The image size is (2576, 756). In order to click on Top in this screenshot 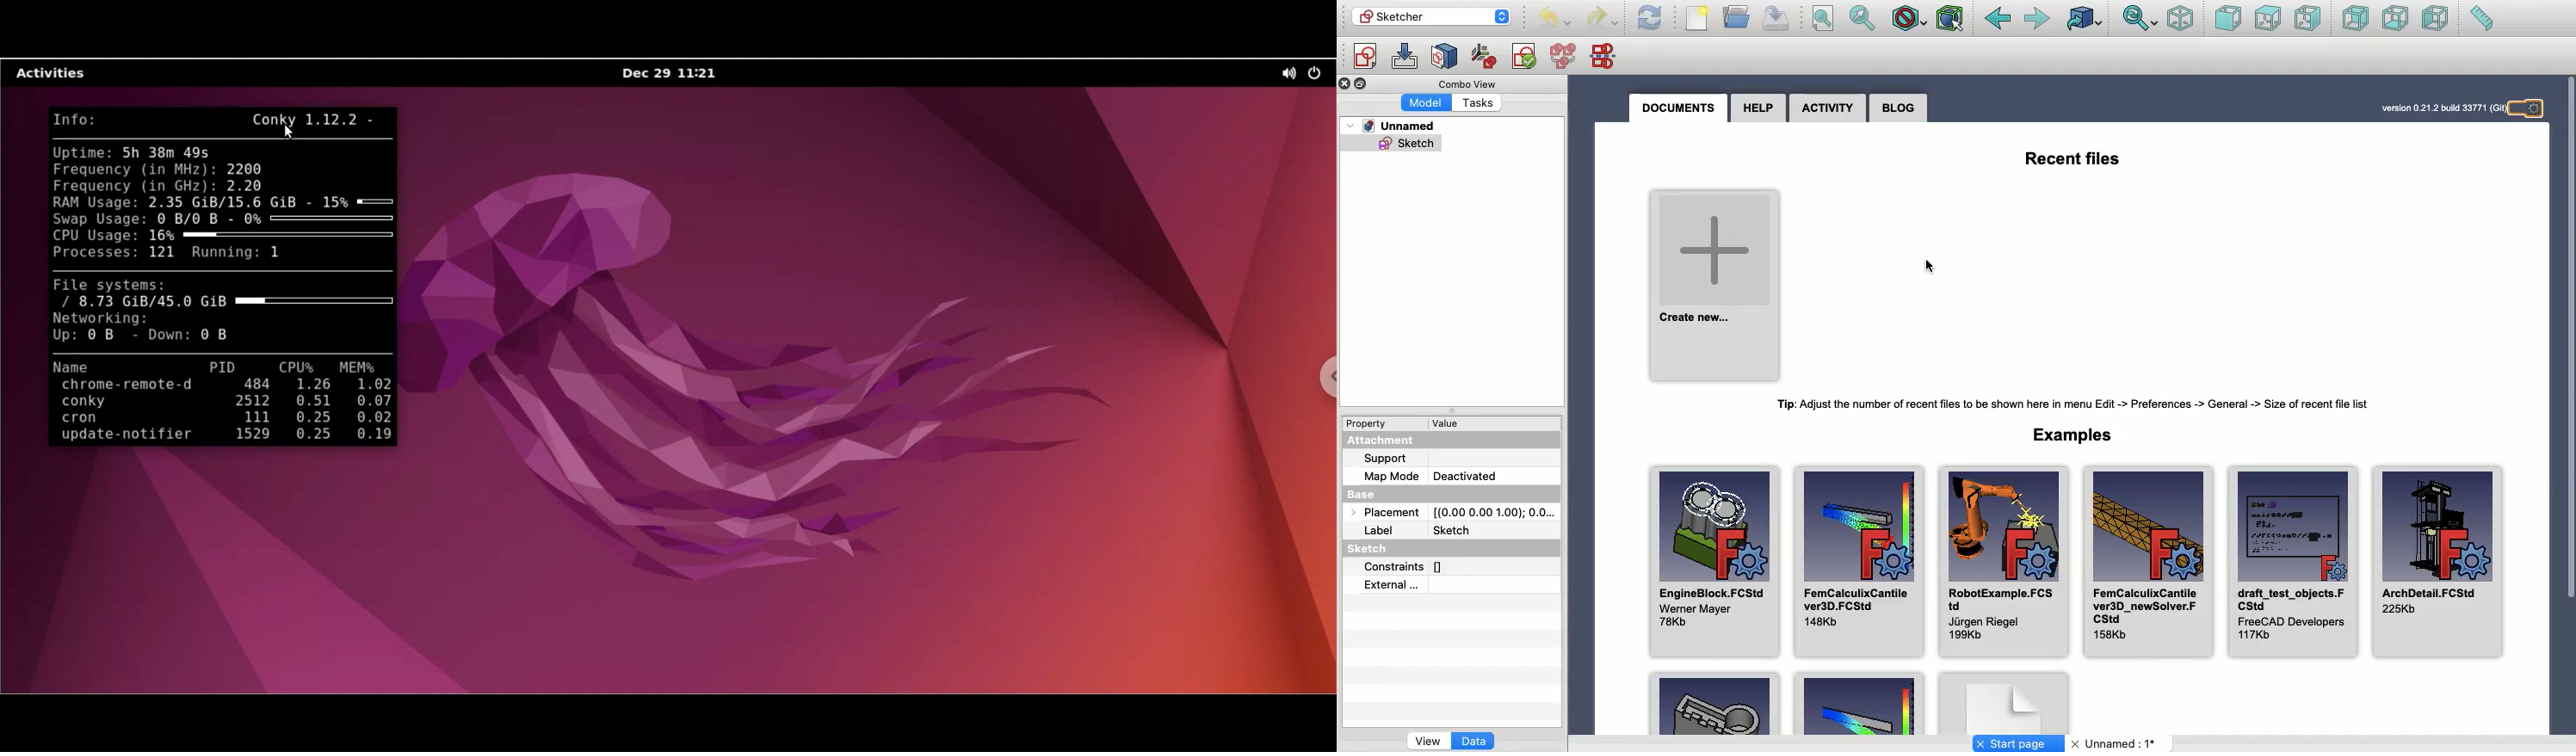, I will do `click(2267, 18)`.